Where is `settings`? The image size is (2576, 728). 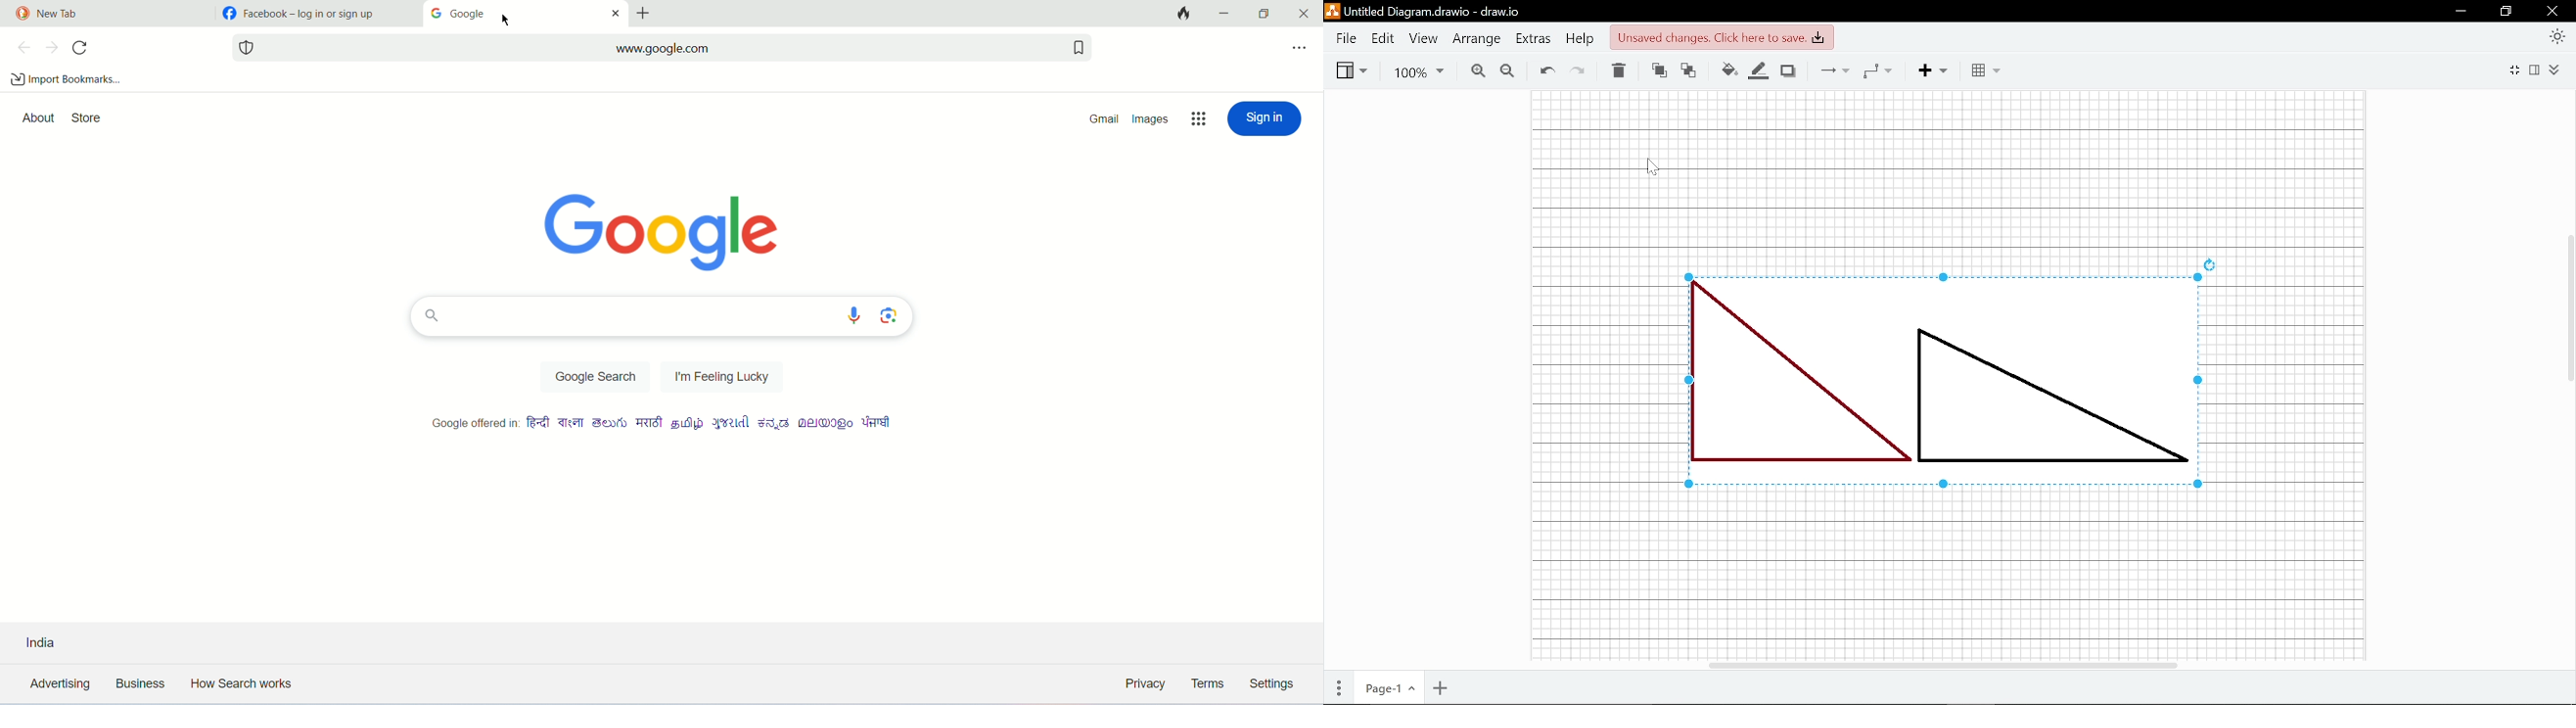 settings is located at coordinates (1274, 681).